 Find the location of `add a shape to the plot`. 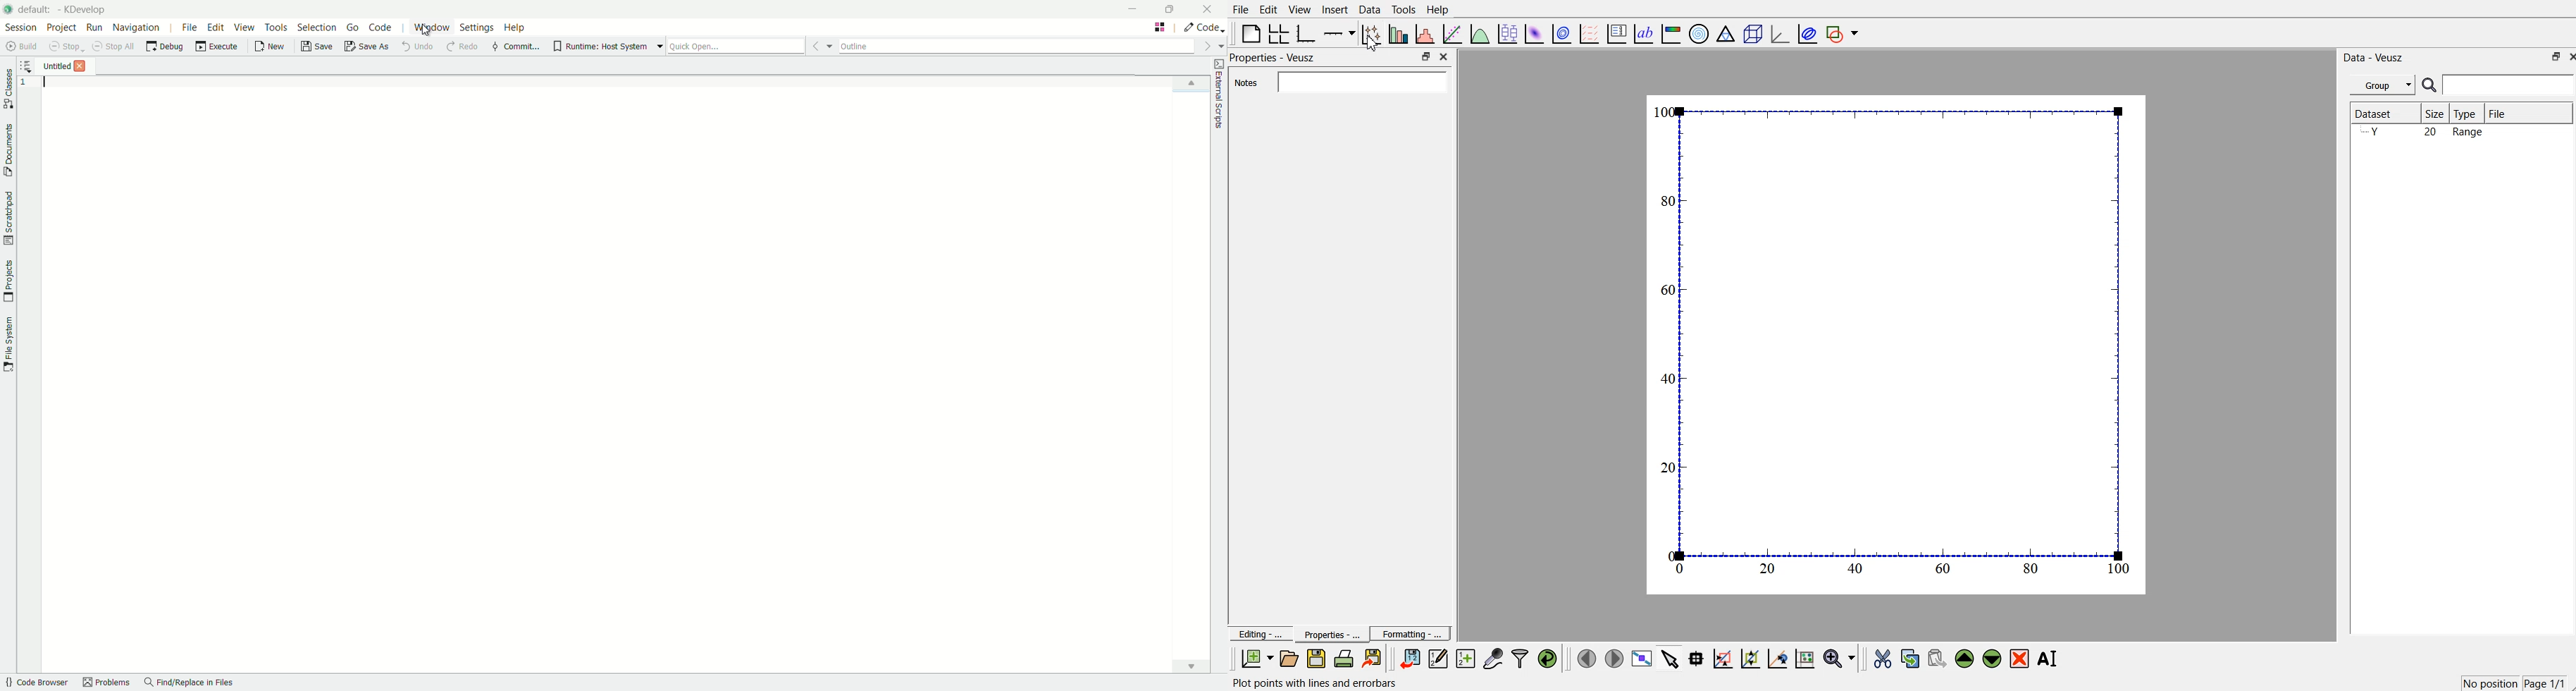

add a shape to the plot is located at coordinates (1843, 33).